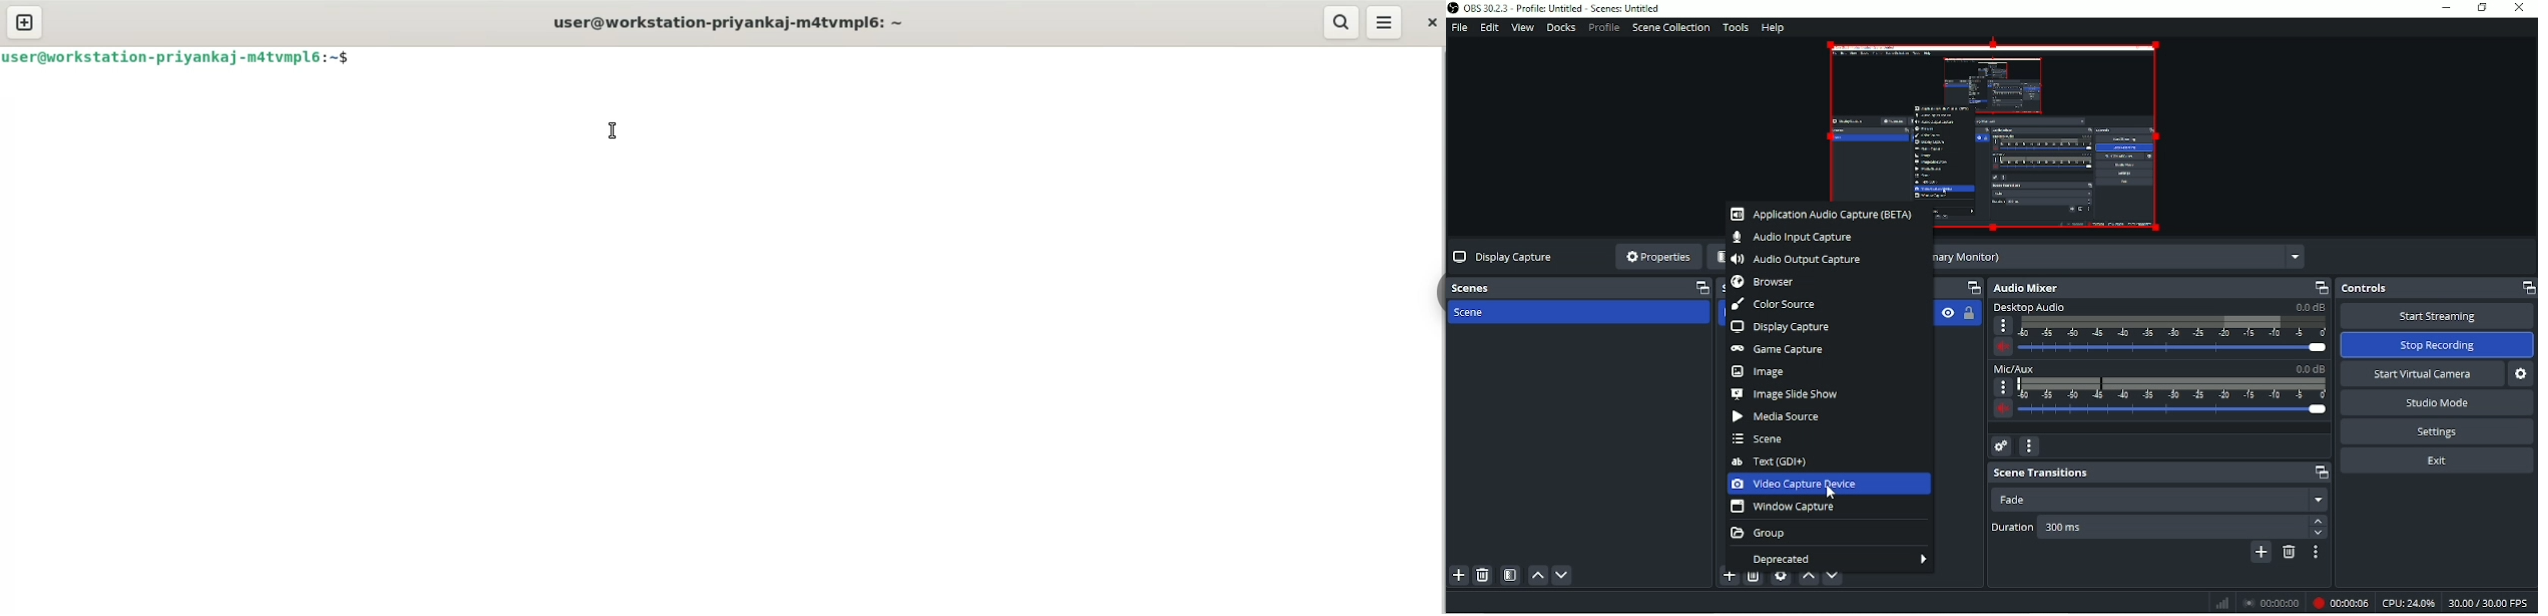 The height and width of the screenshot is (616, 2548). What do you see at coordinates (2002, 446) in the screenshot?
I see `Advanced audio properties` at bounding box center [2002, 446].